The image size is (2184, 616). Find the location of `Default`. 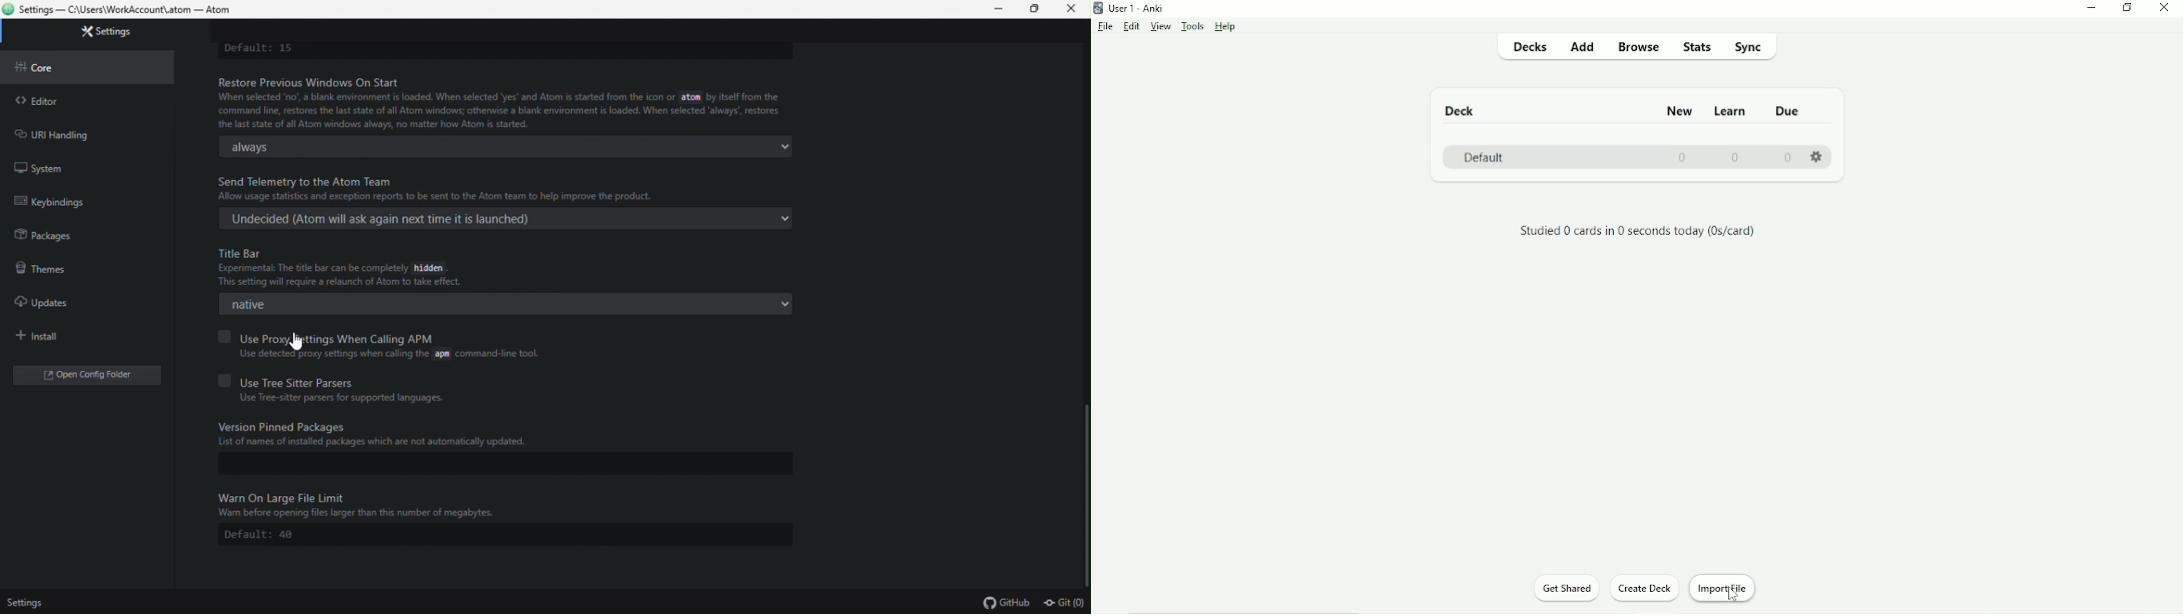

Default is located at coordinates (1482, 158).